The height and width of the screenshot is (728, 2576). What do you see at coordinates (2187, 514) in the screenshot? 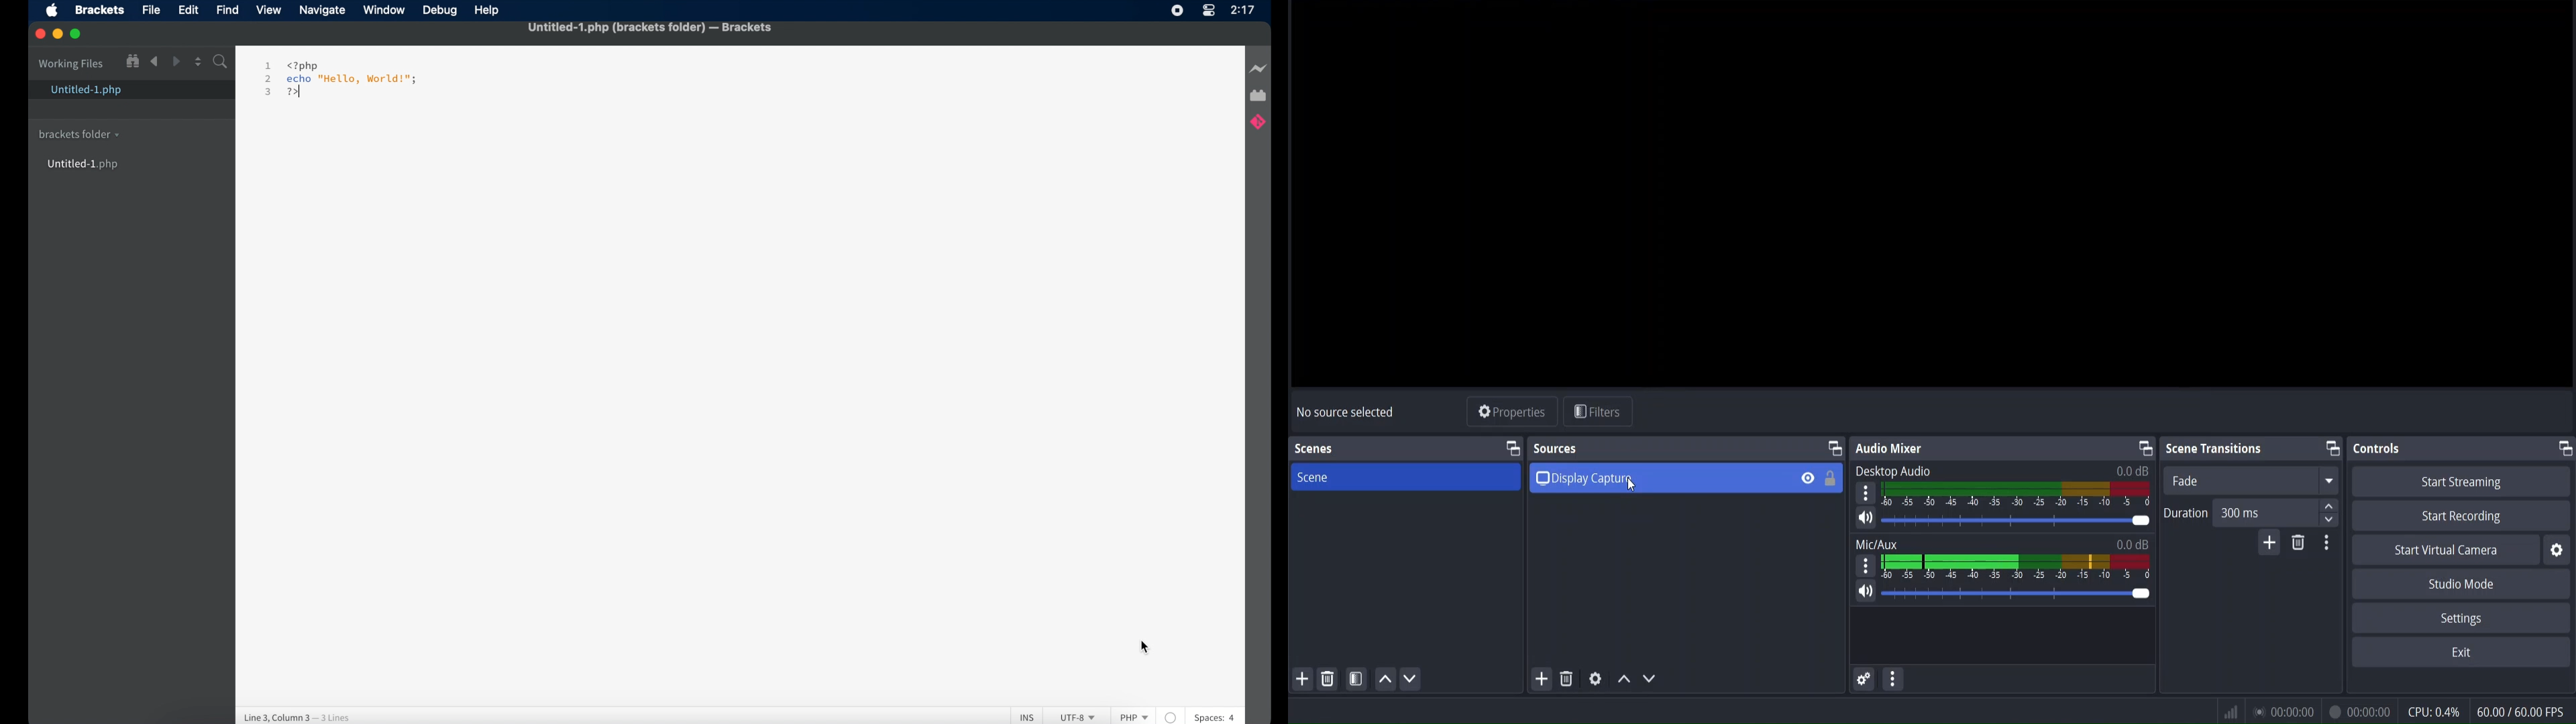
I see `Duration` at bounding box center [2187, 514].